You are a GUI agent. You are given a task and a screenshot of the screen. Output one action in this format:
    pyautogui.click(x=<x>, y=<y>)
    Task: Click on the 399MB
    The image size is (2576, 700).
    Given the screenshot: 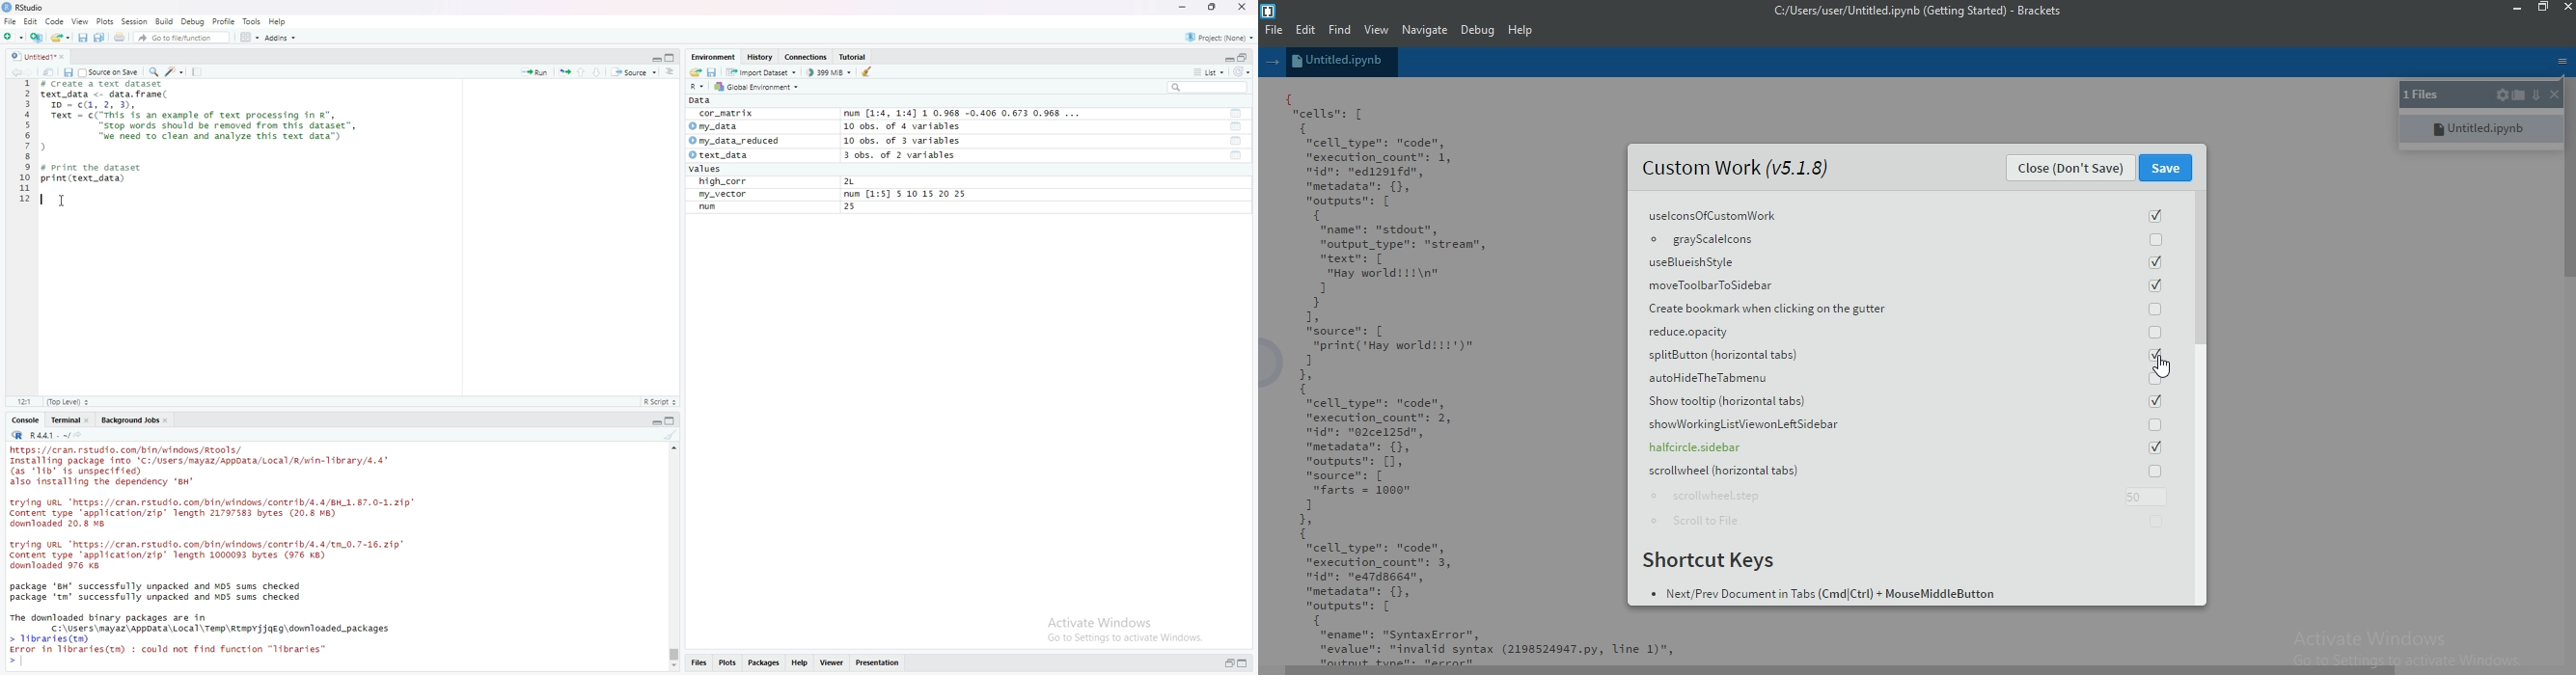 What is the action you would take?
    pyautogui.click(x=832, y=74)
    